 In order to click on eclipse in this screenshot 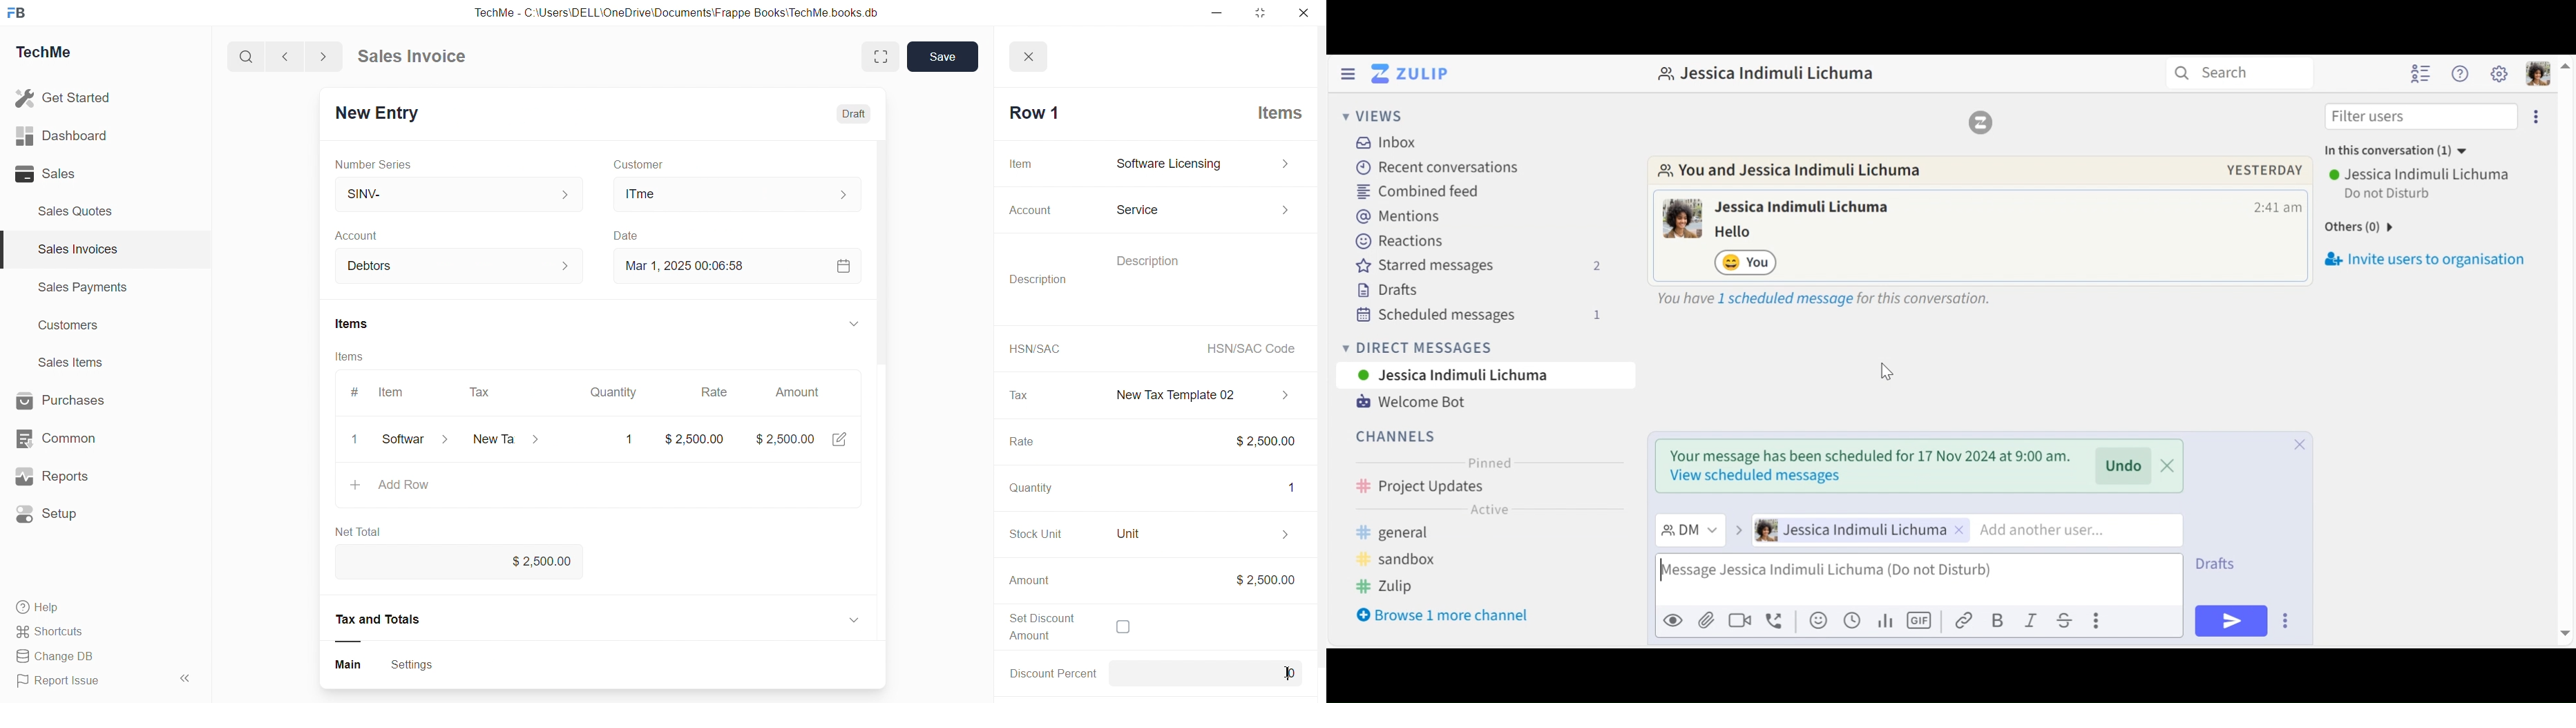, I will do `click(2539, 116)`.